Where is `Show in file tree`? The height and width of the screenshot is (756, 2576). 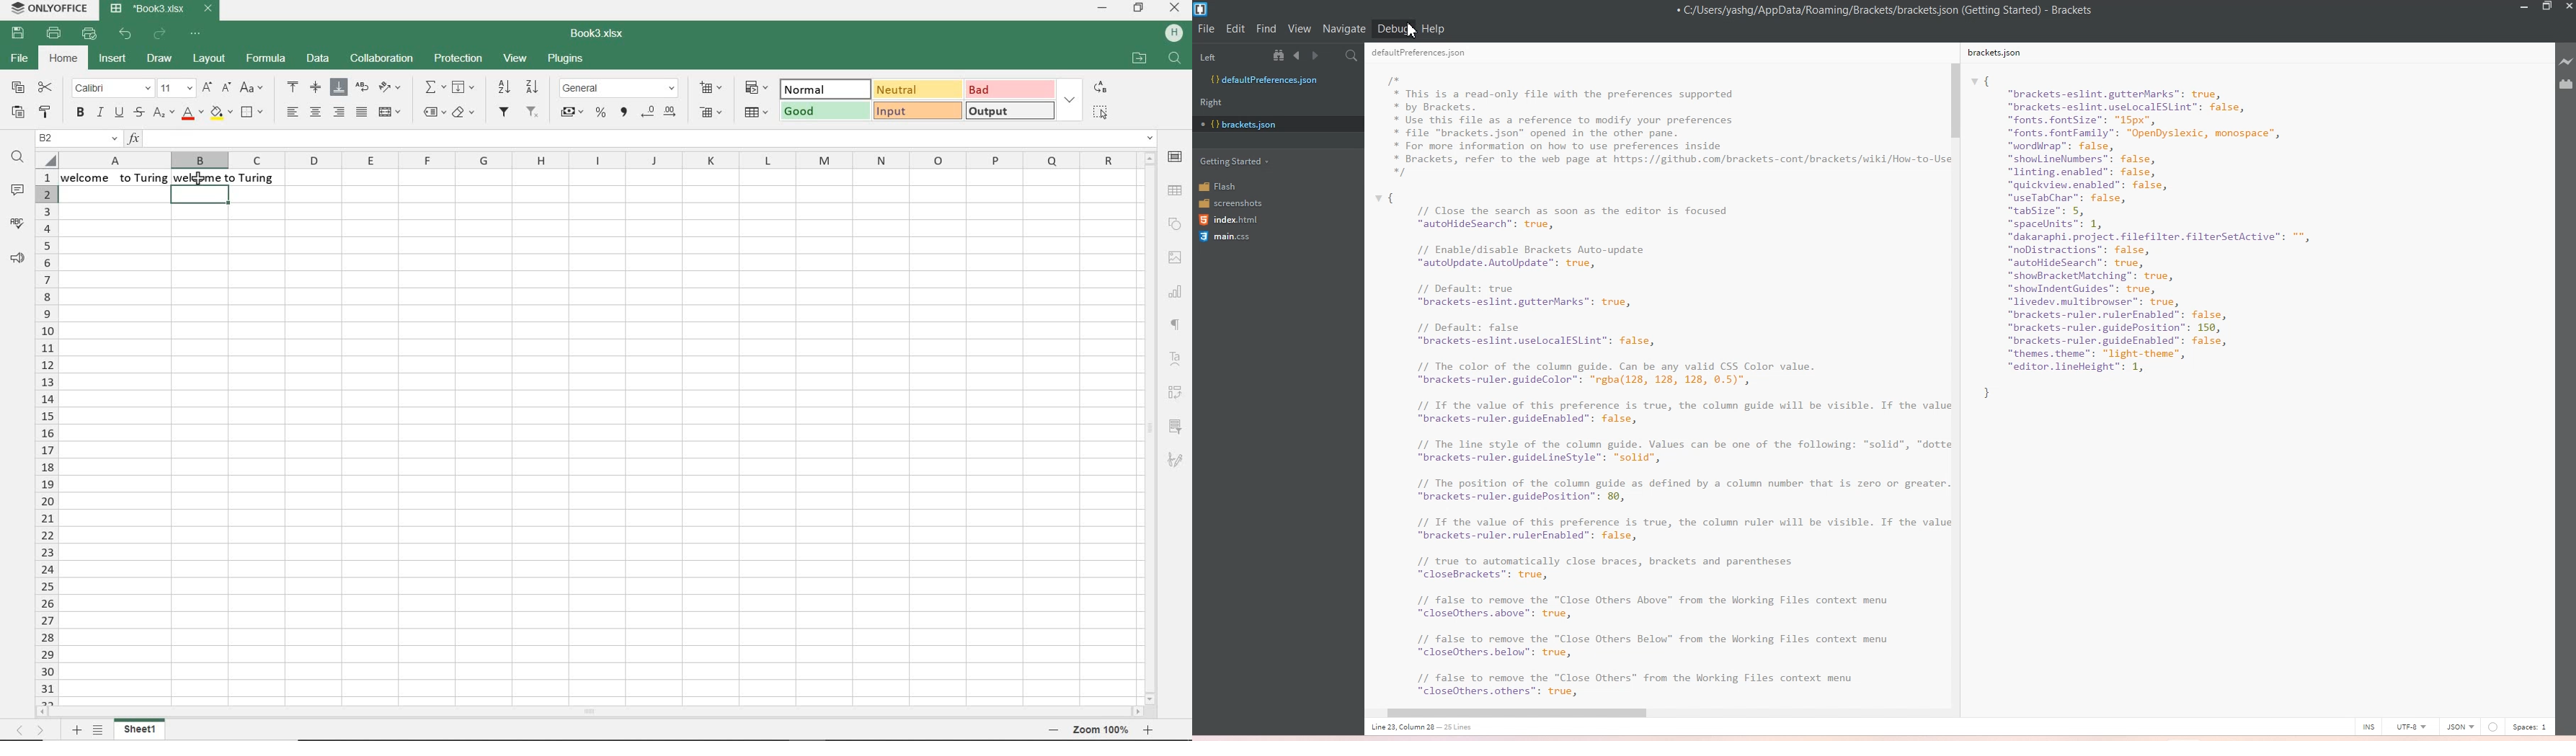 Show in file tree is located at coordinates (1282, 55).